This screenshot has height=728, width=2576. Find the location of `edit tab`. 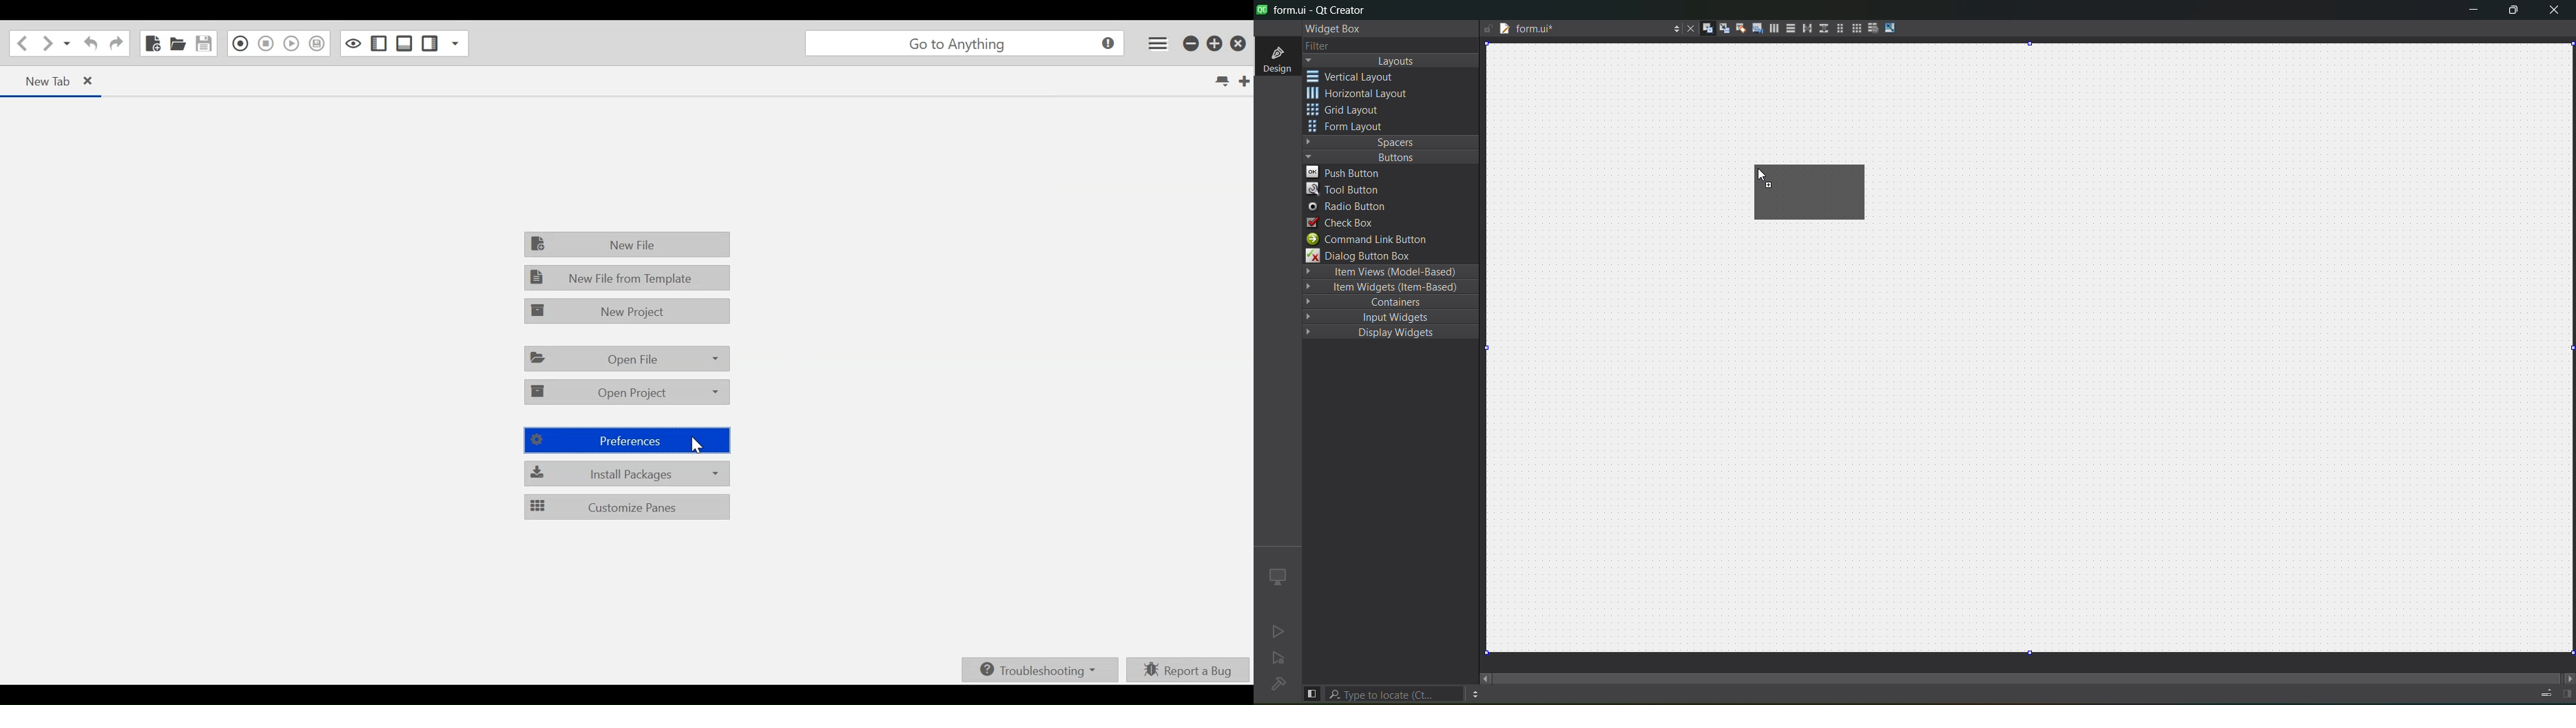

edit tab is located at coordinates (1757, 31).